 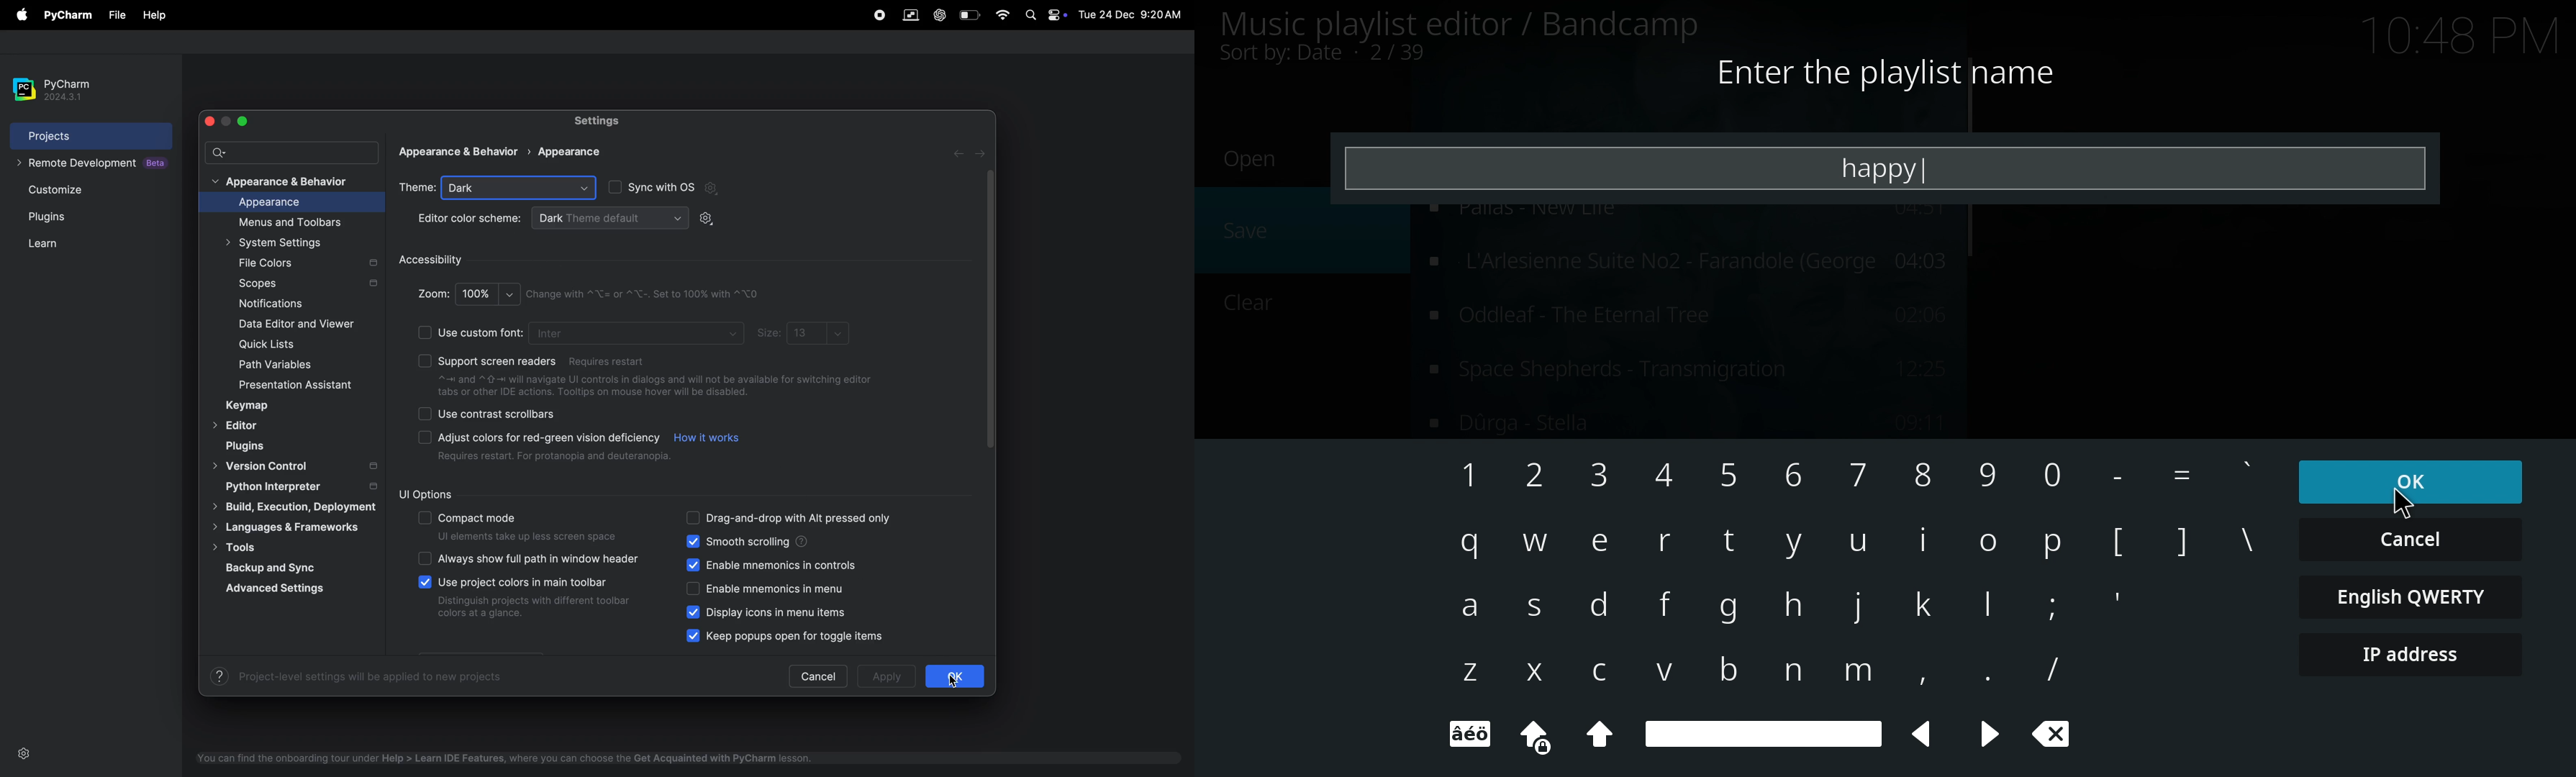 I want to click on dark, so click(x=519, y=188).